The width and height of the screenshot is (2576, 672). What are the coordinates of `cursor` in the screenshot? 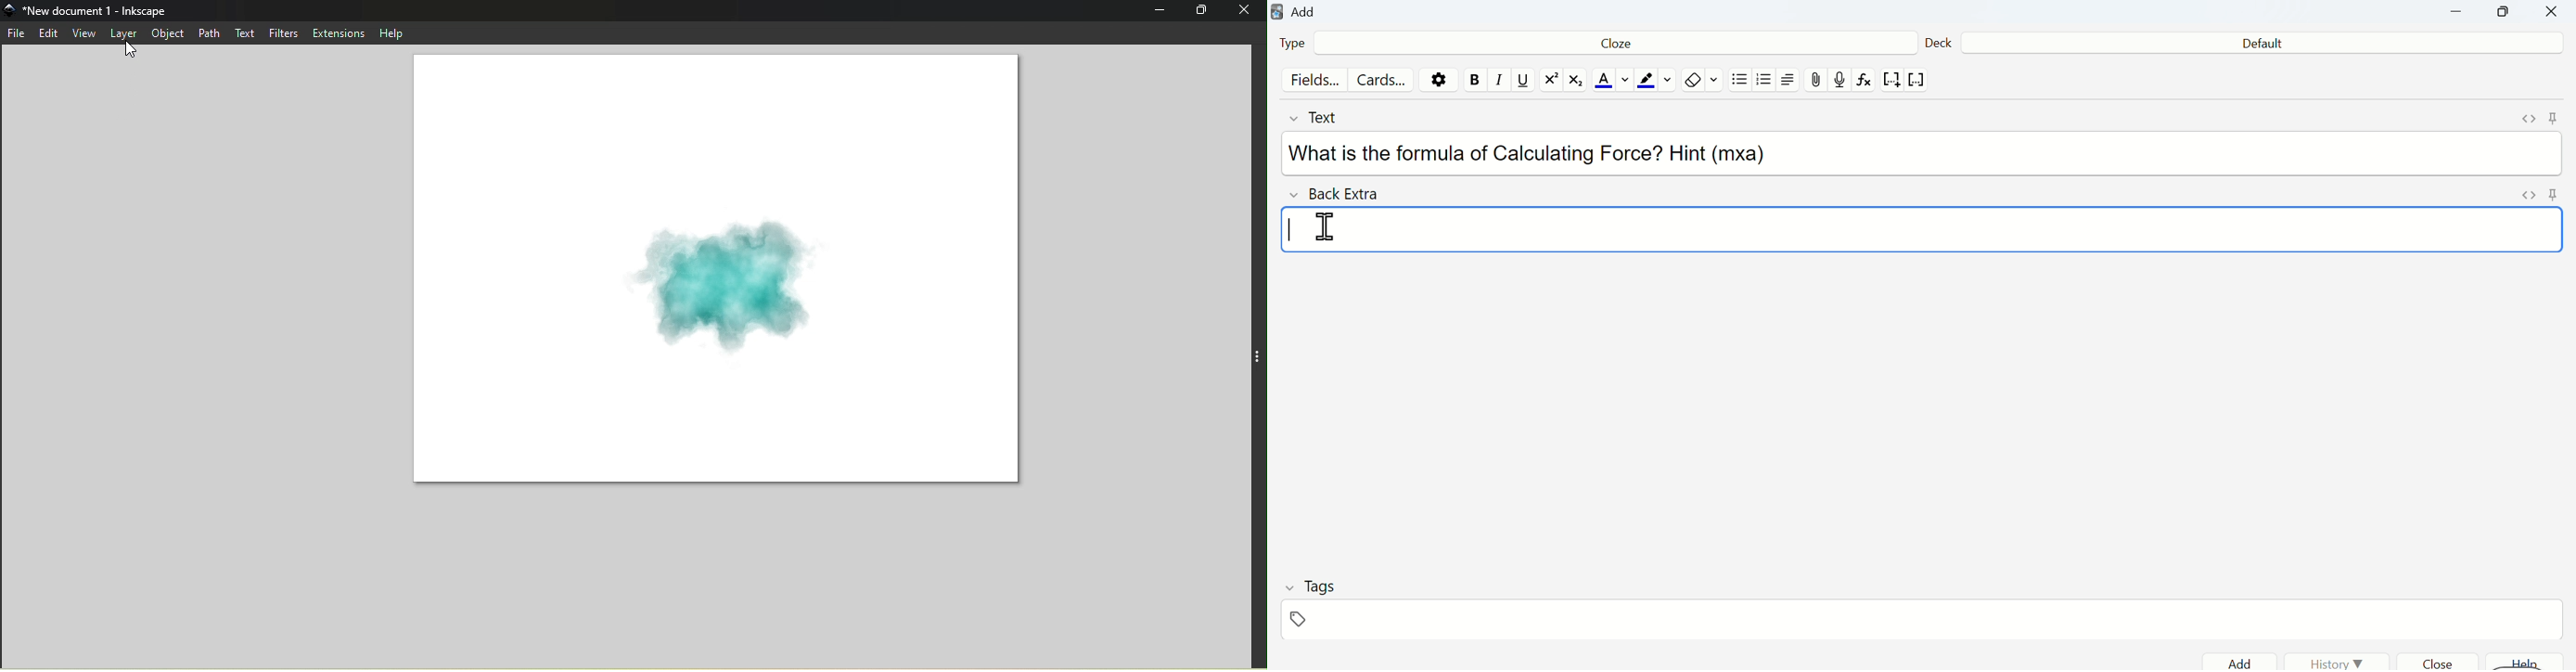 It's located at (1326, 225).